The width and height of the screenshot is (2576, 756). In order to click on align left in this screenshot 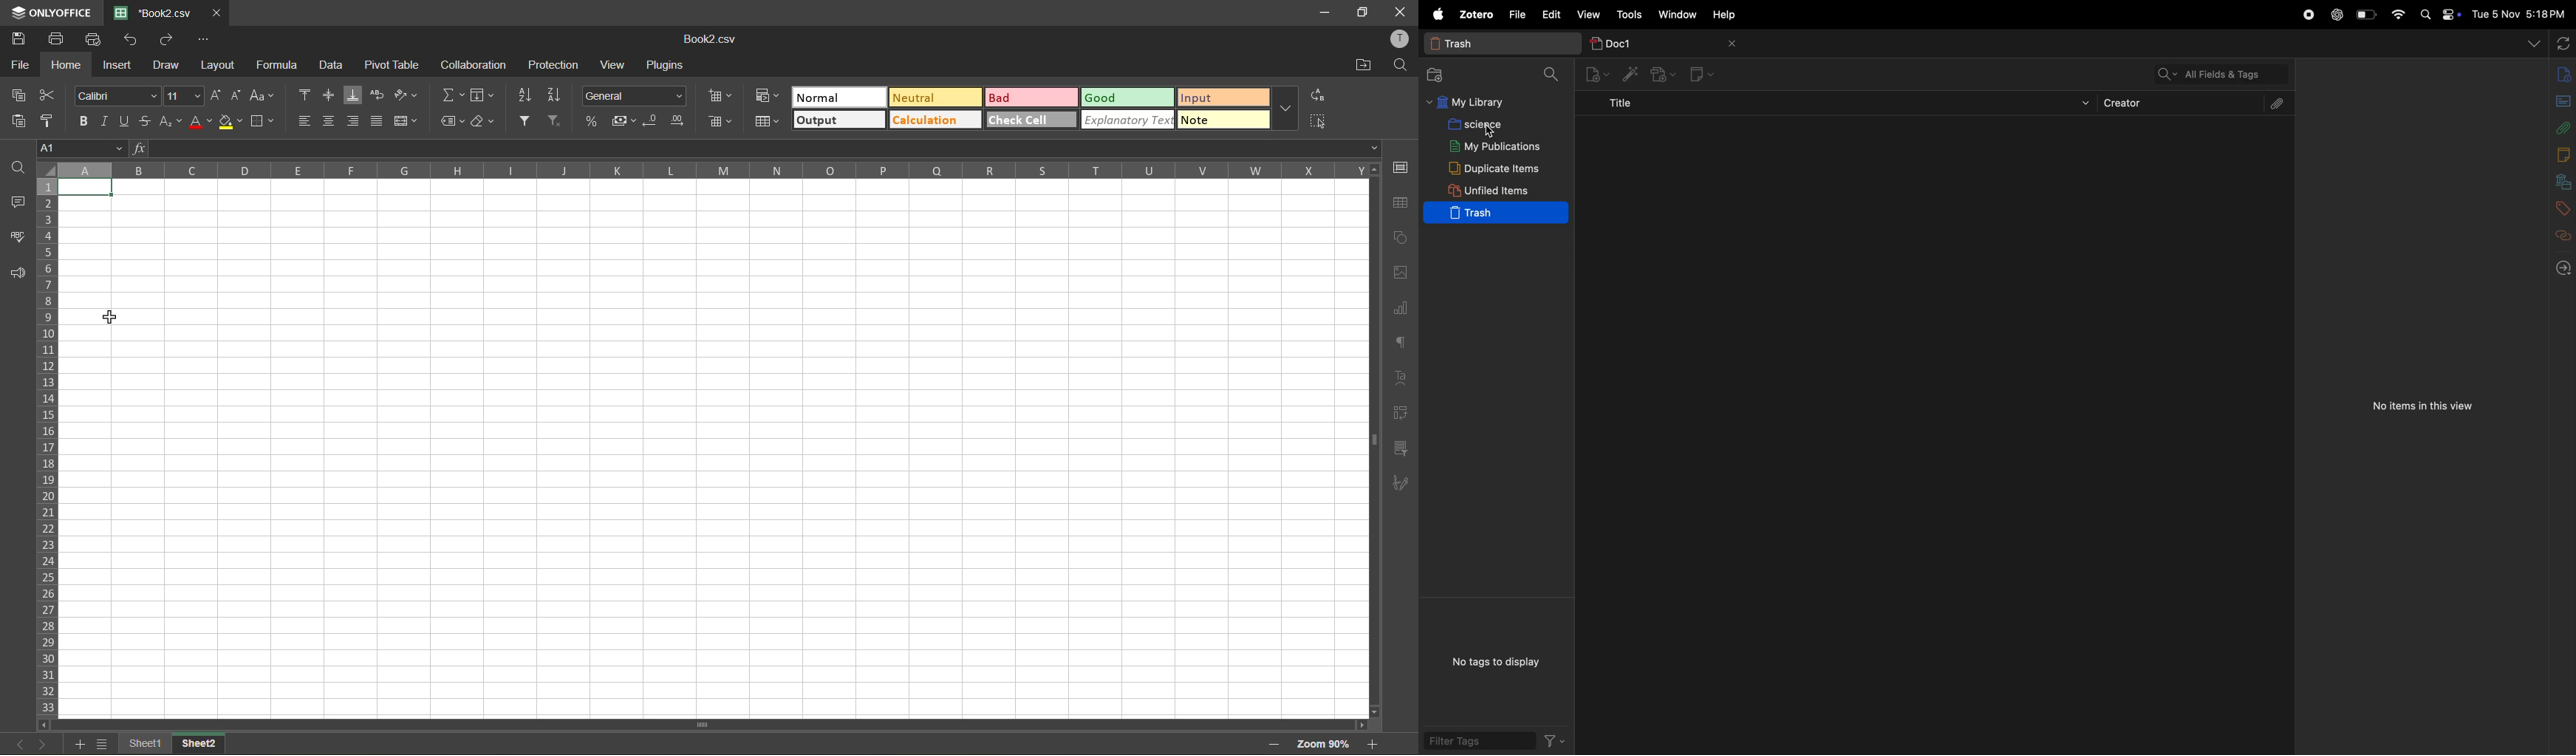, I will do `click(305, 122)`.